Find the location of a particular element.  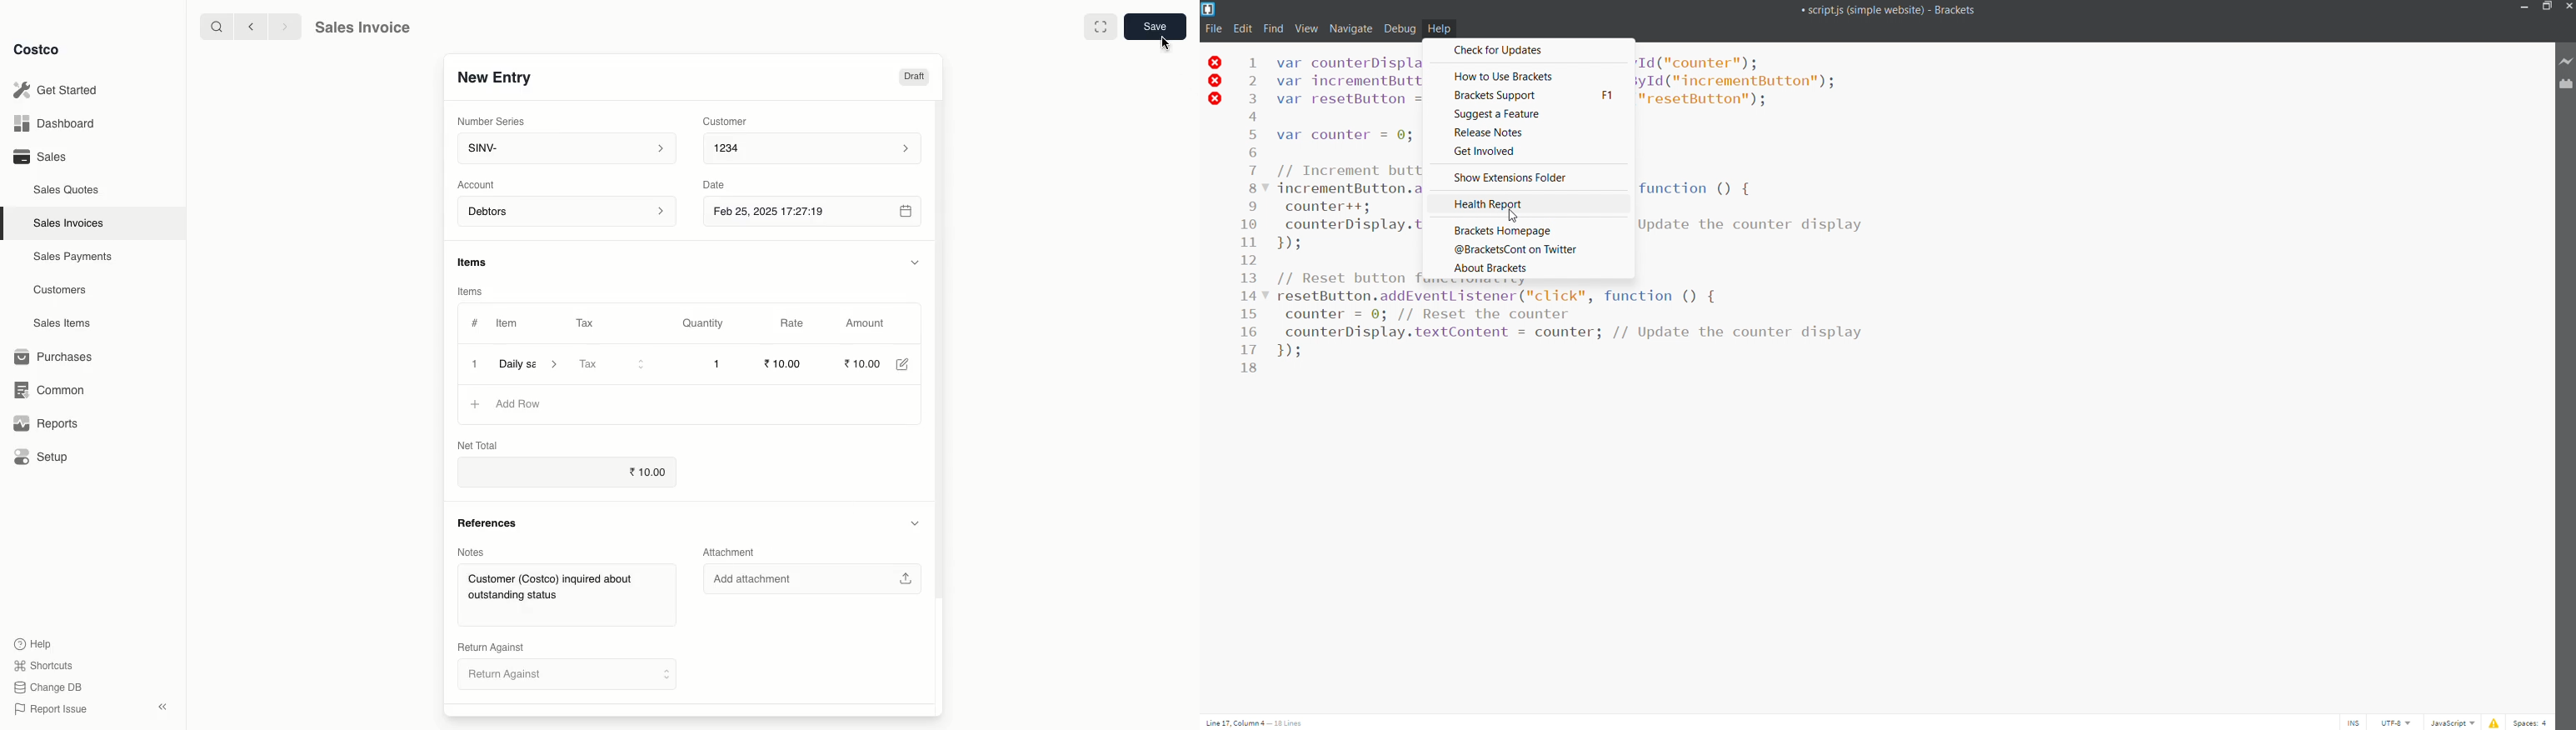

get involved is located at coordinates (1529, 153).